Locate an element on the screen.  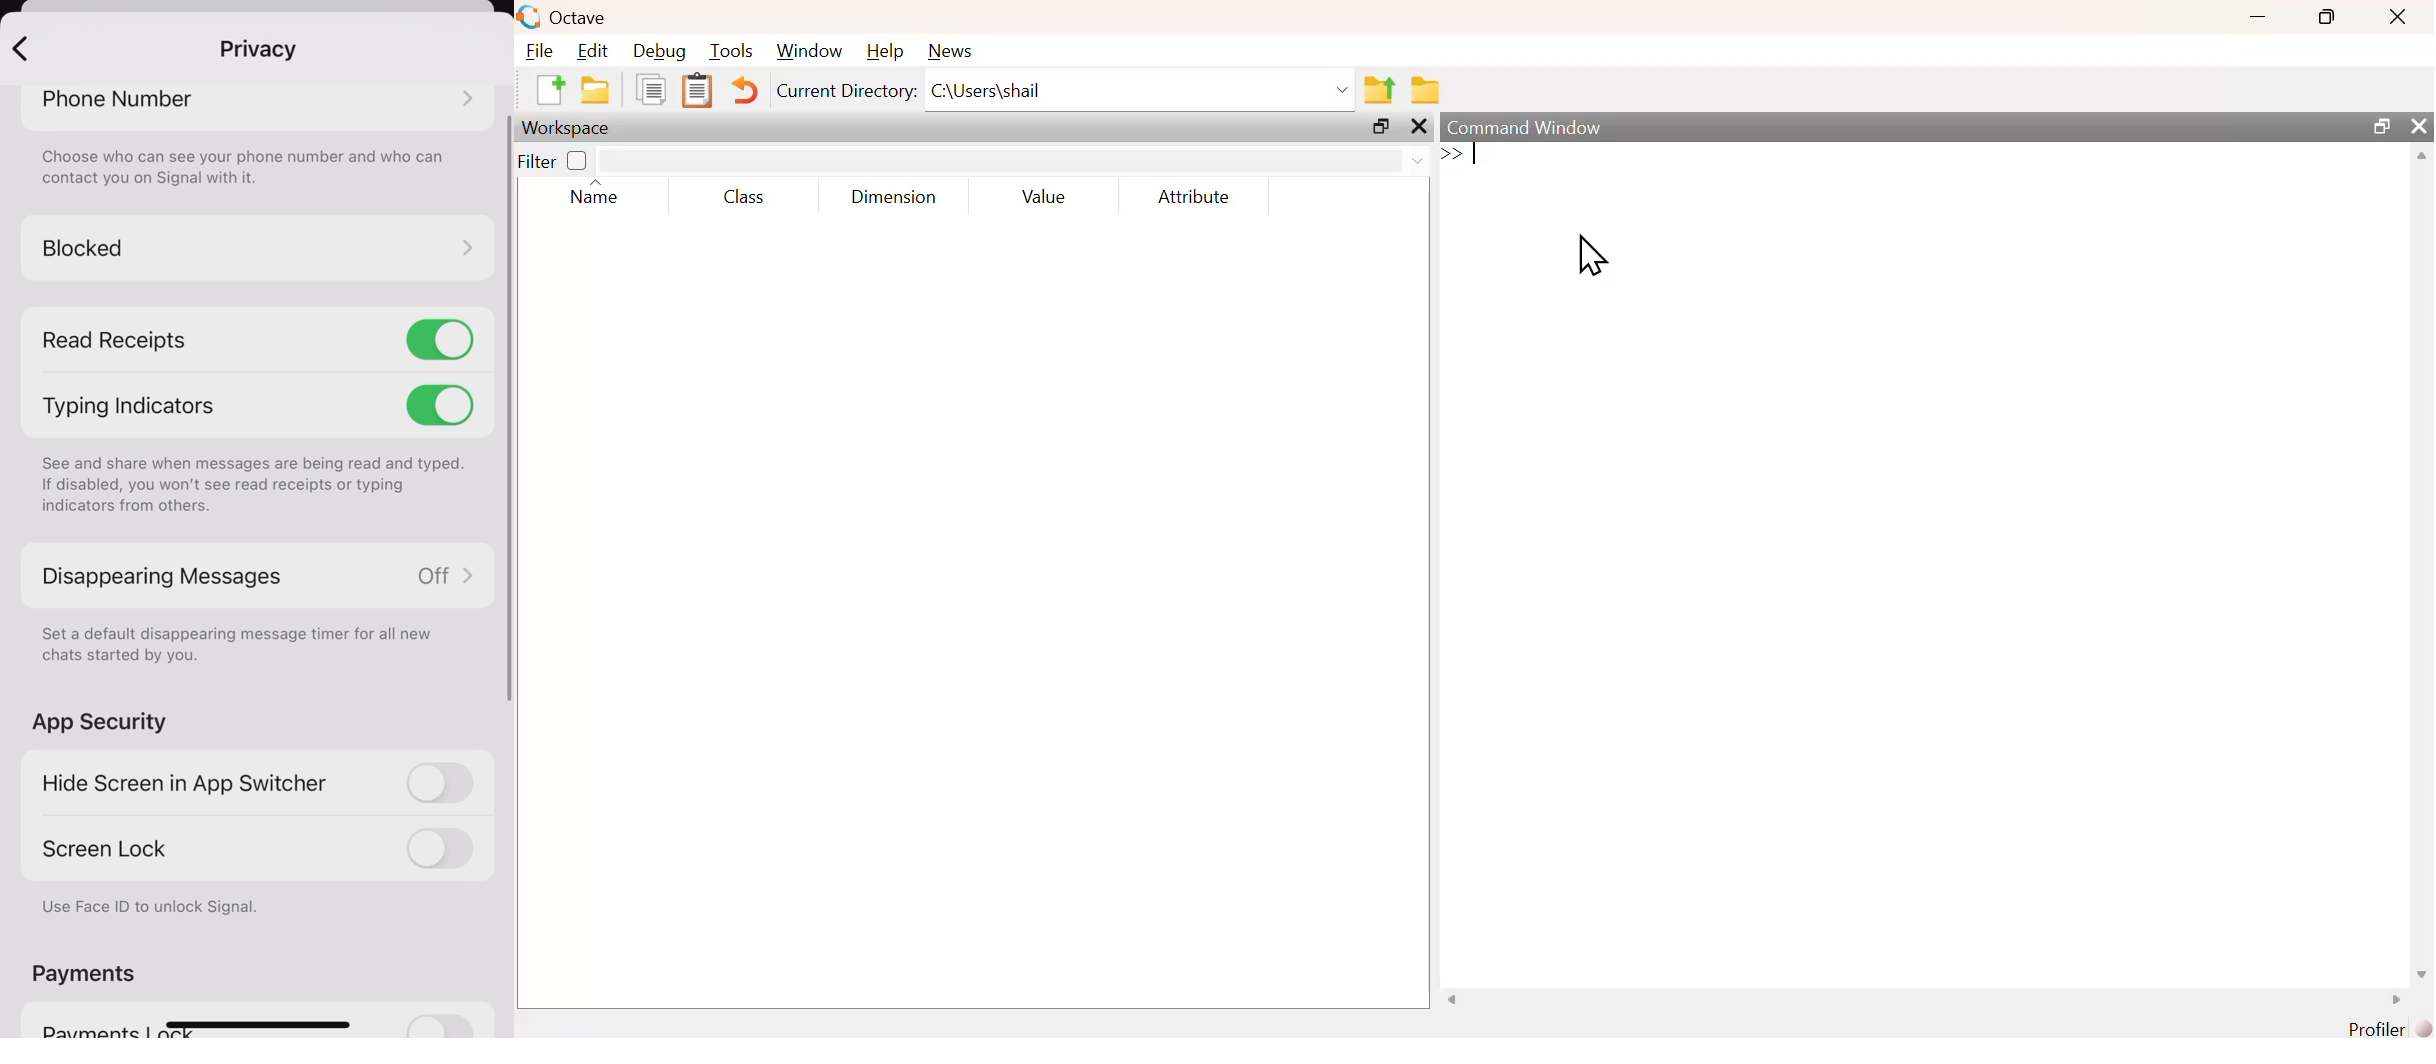
name is located at coordinates (591, 196).